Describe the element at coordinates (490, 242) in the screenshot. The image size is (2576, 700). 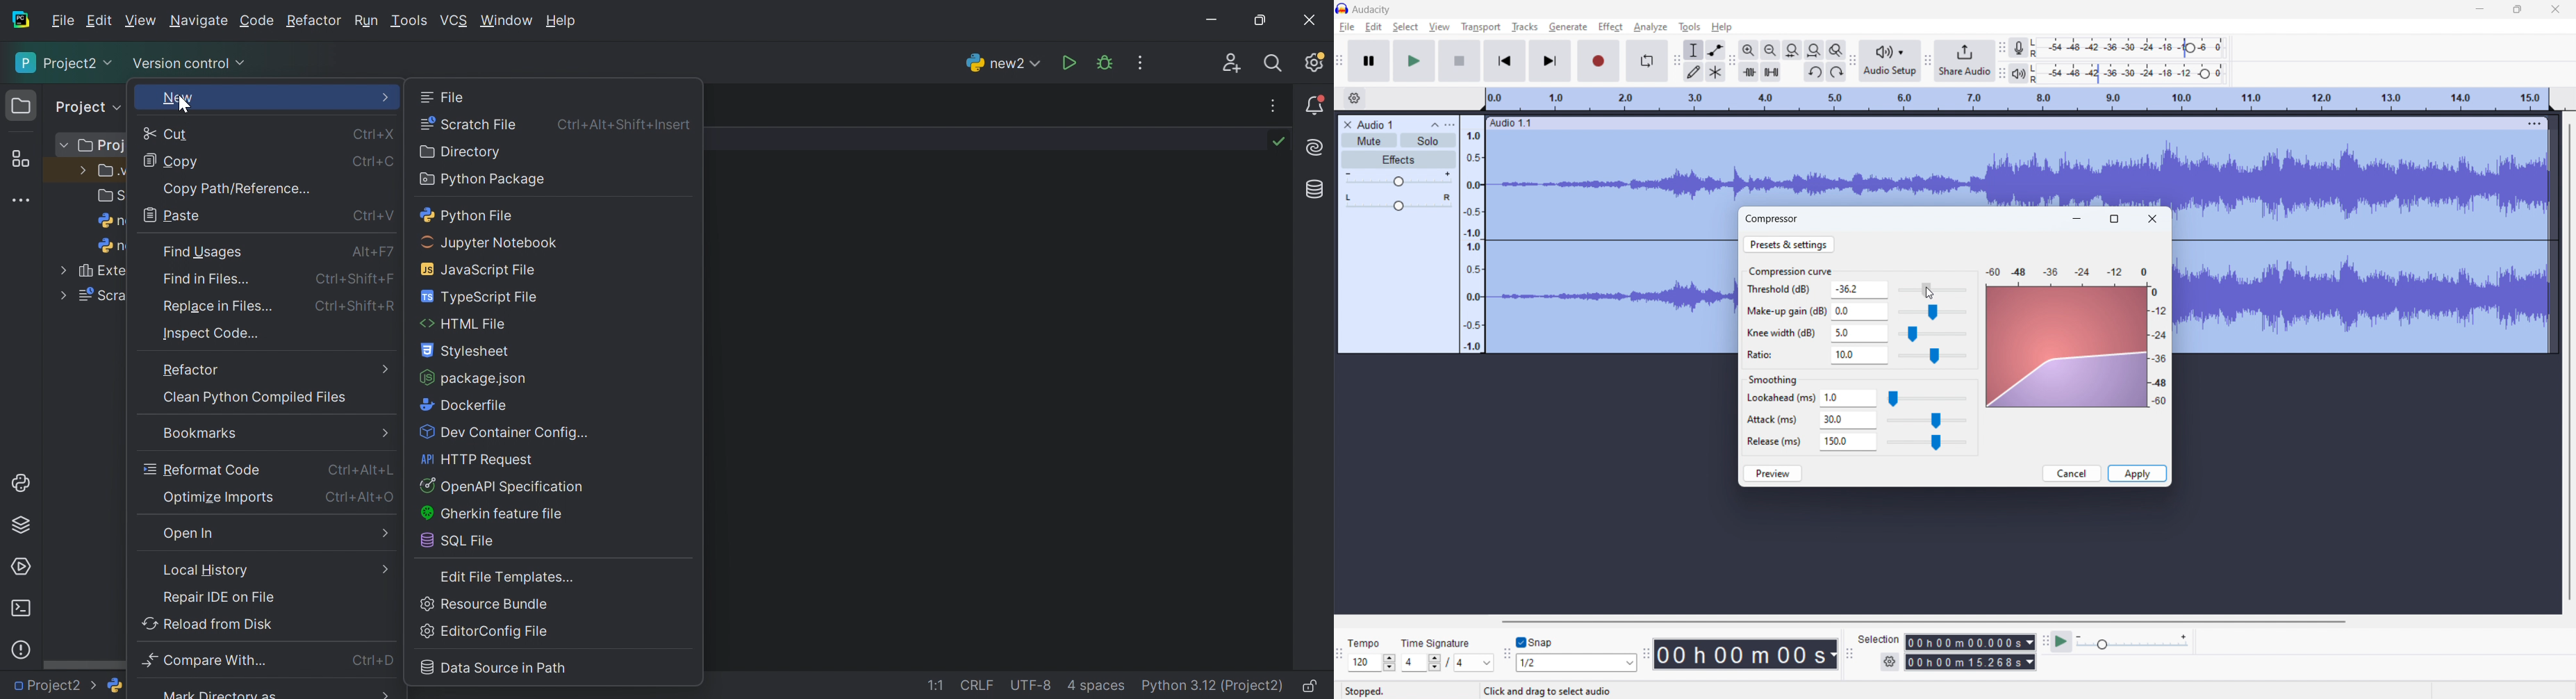
I see `Jupyter notebook` at that location.